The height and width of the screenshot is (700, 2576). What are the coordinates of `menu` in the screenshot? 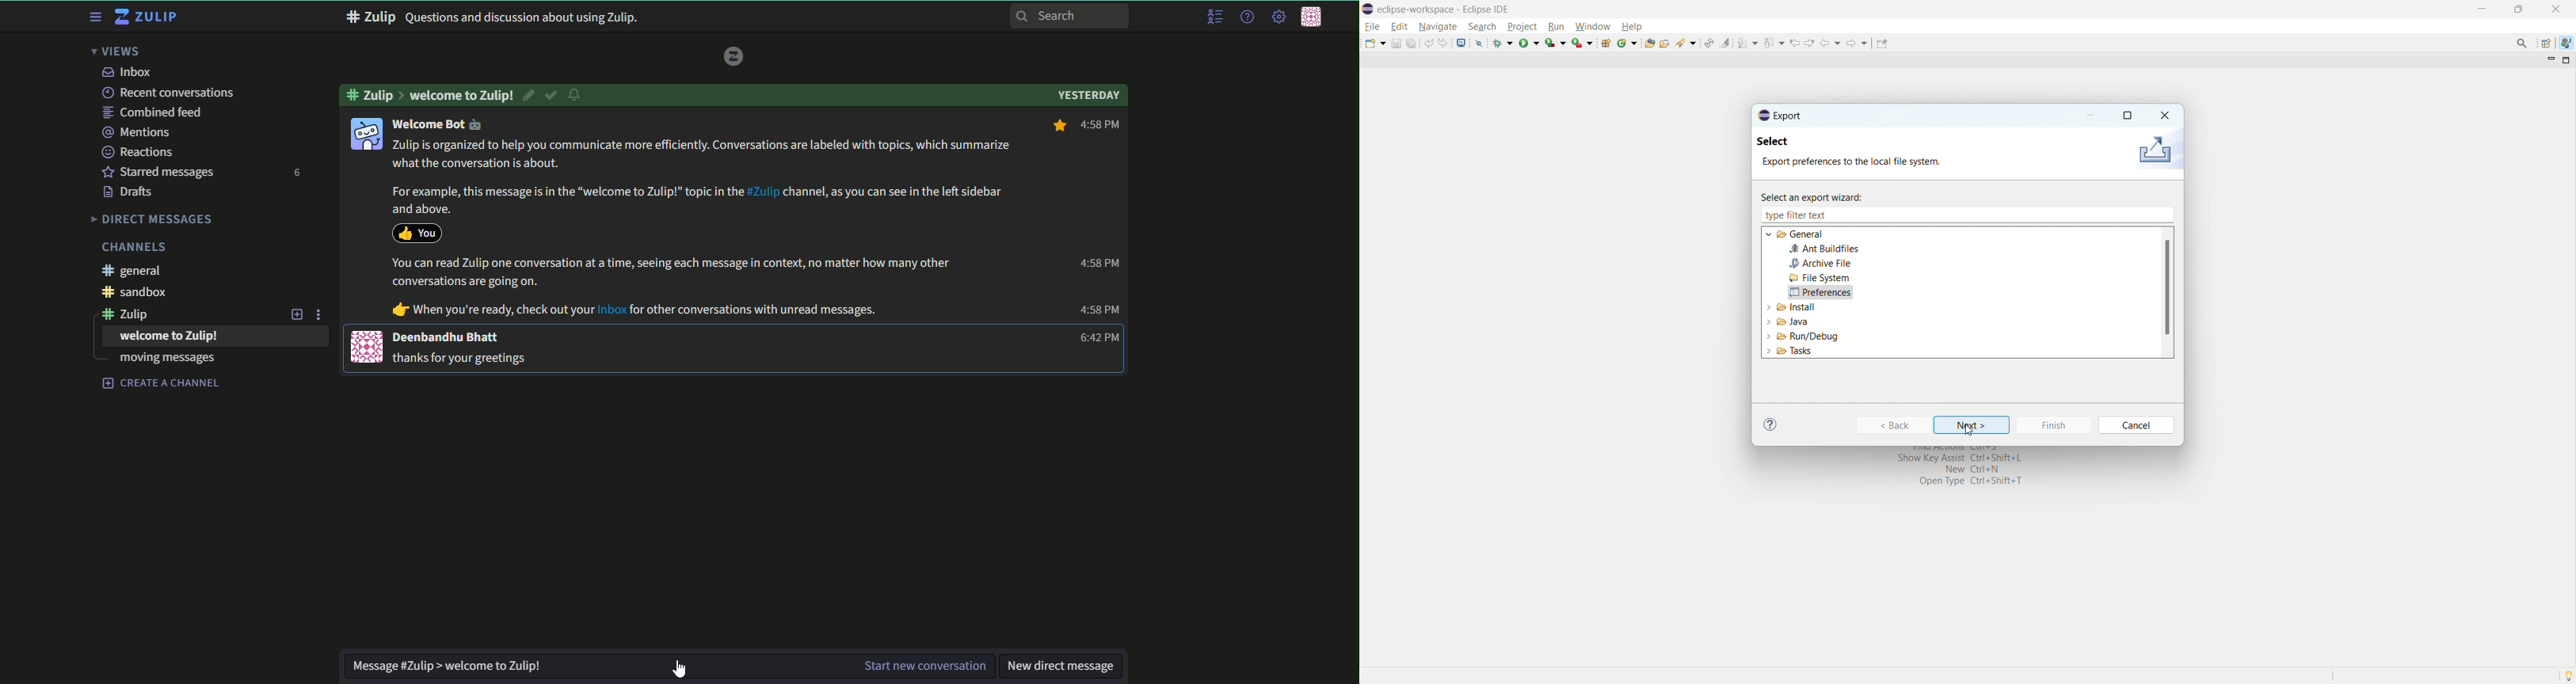 It's located at (93, 17).